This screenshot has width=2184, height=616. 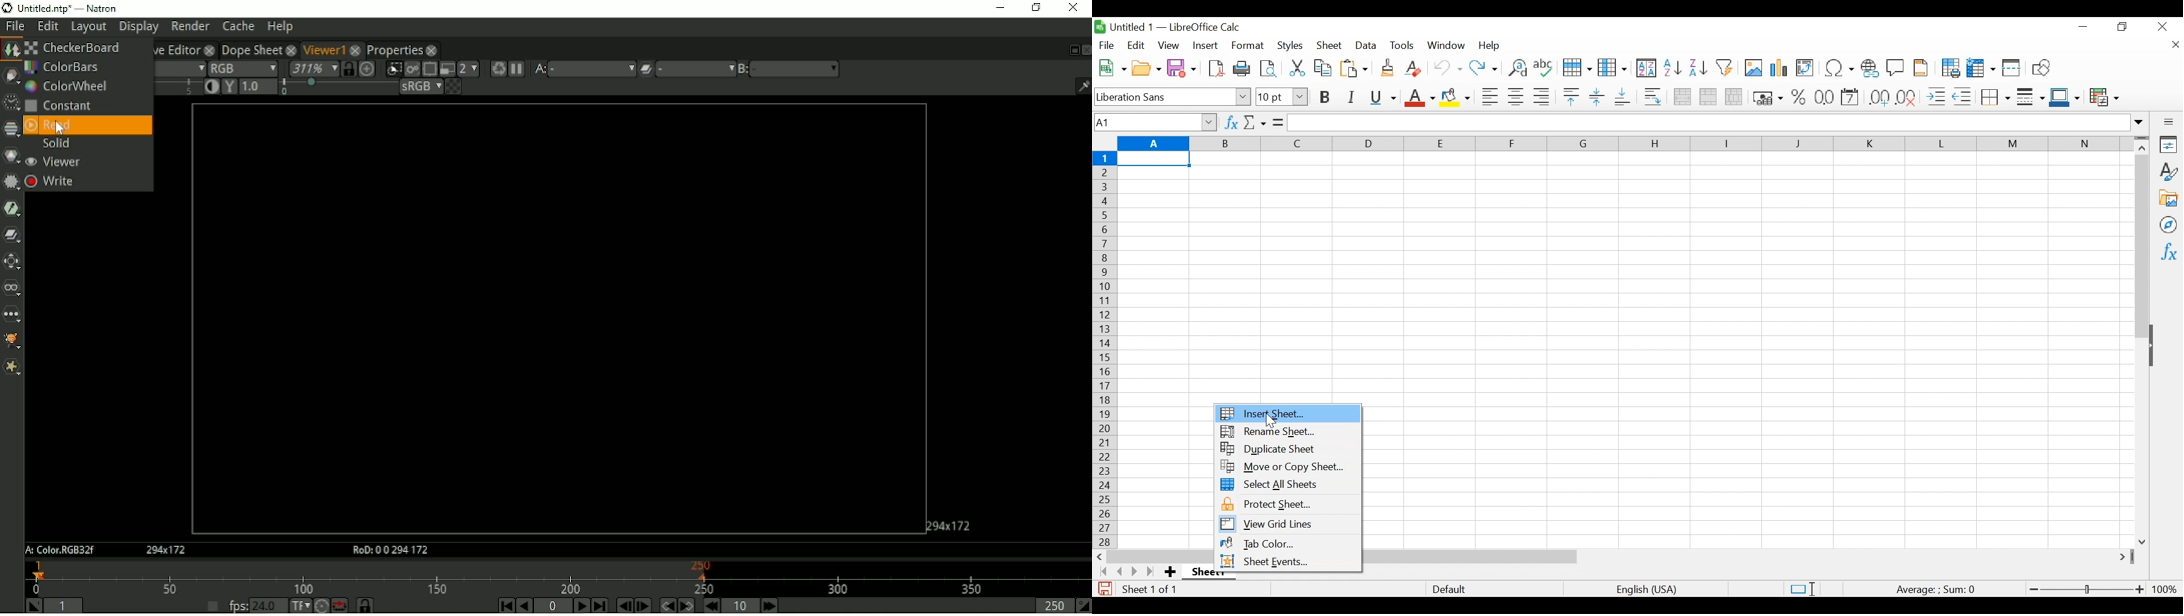 I want to click on Delete Decimal, so click(x=1908, y=97).